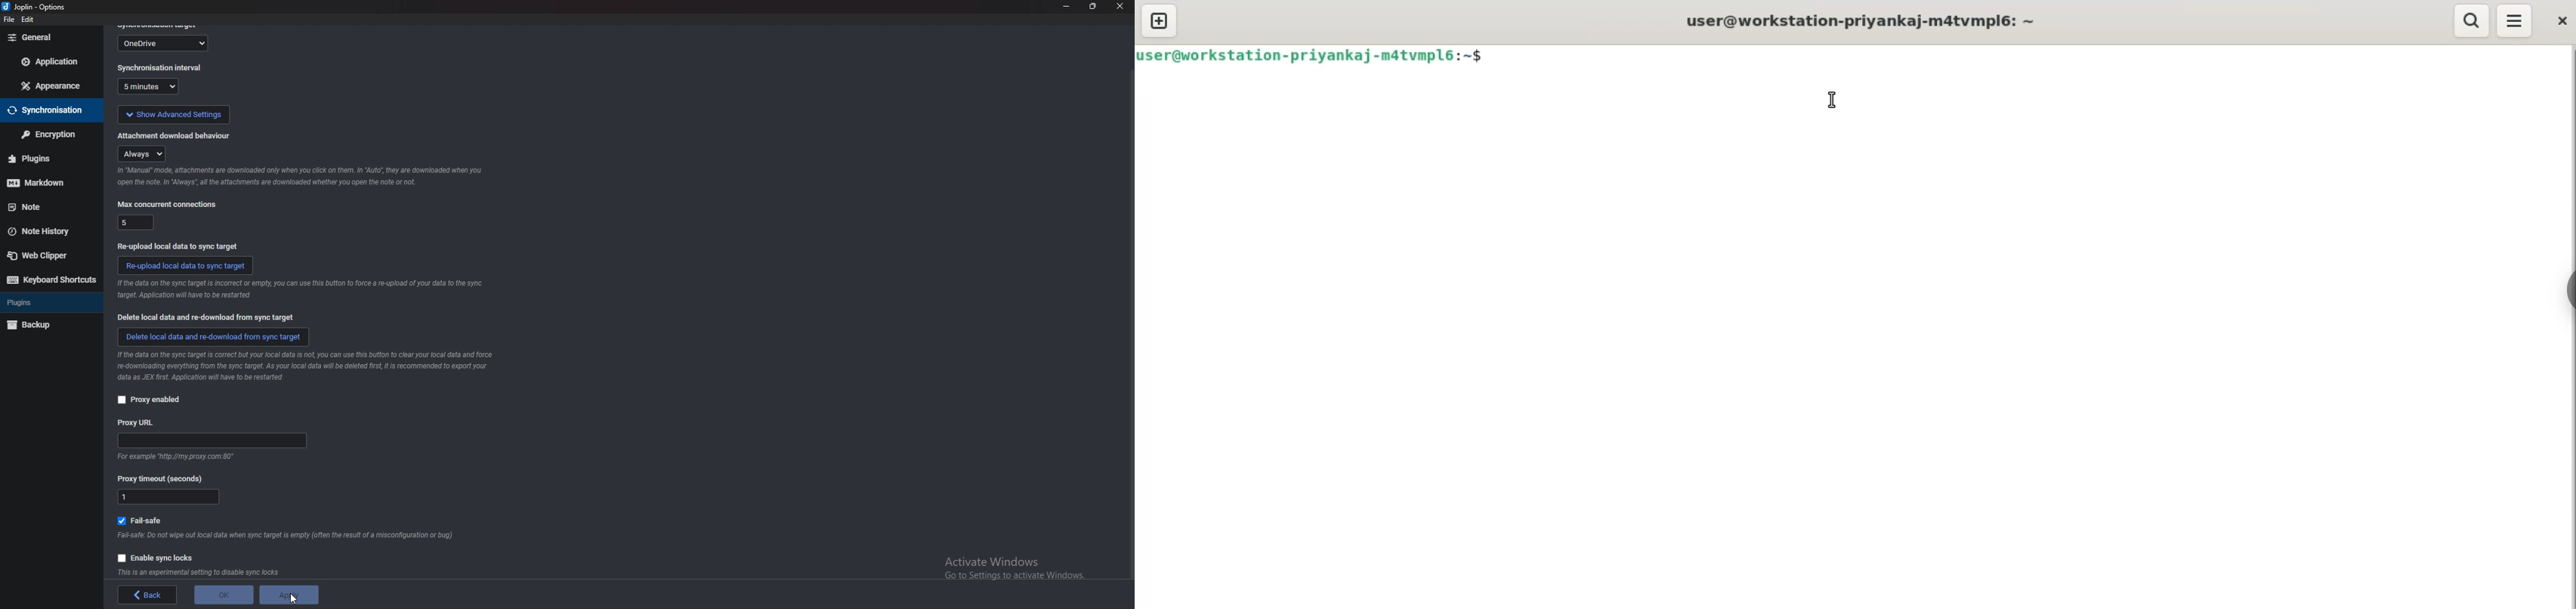  What do you see at coordinates (157, 556) in the screenshot?
I see `enable sync lock` at bounding box center [157, 556].